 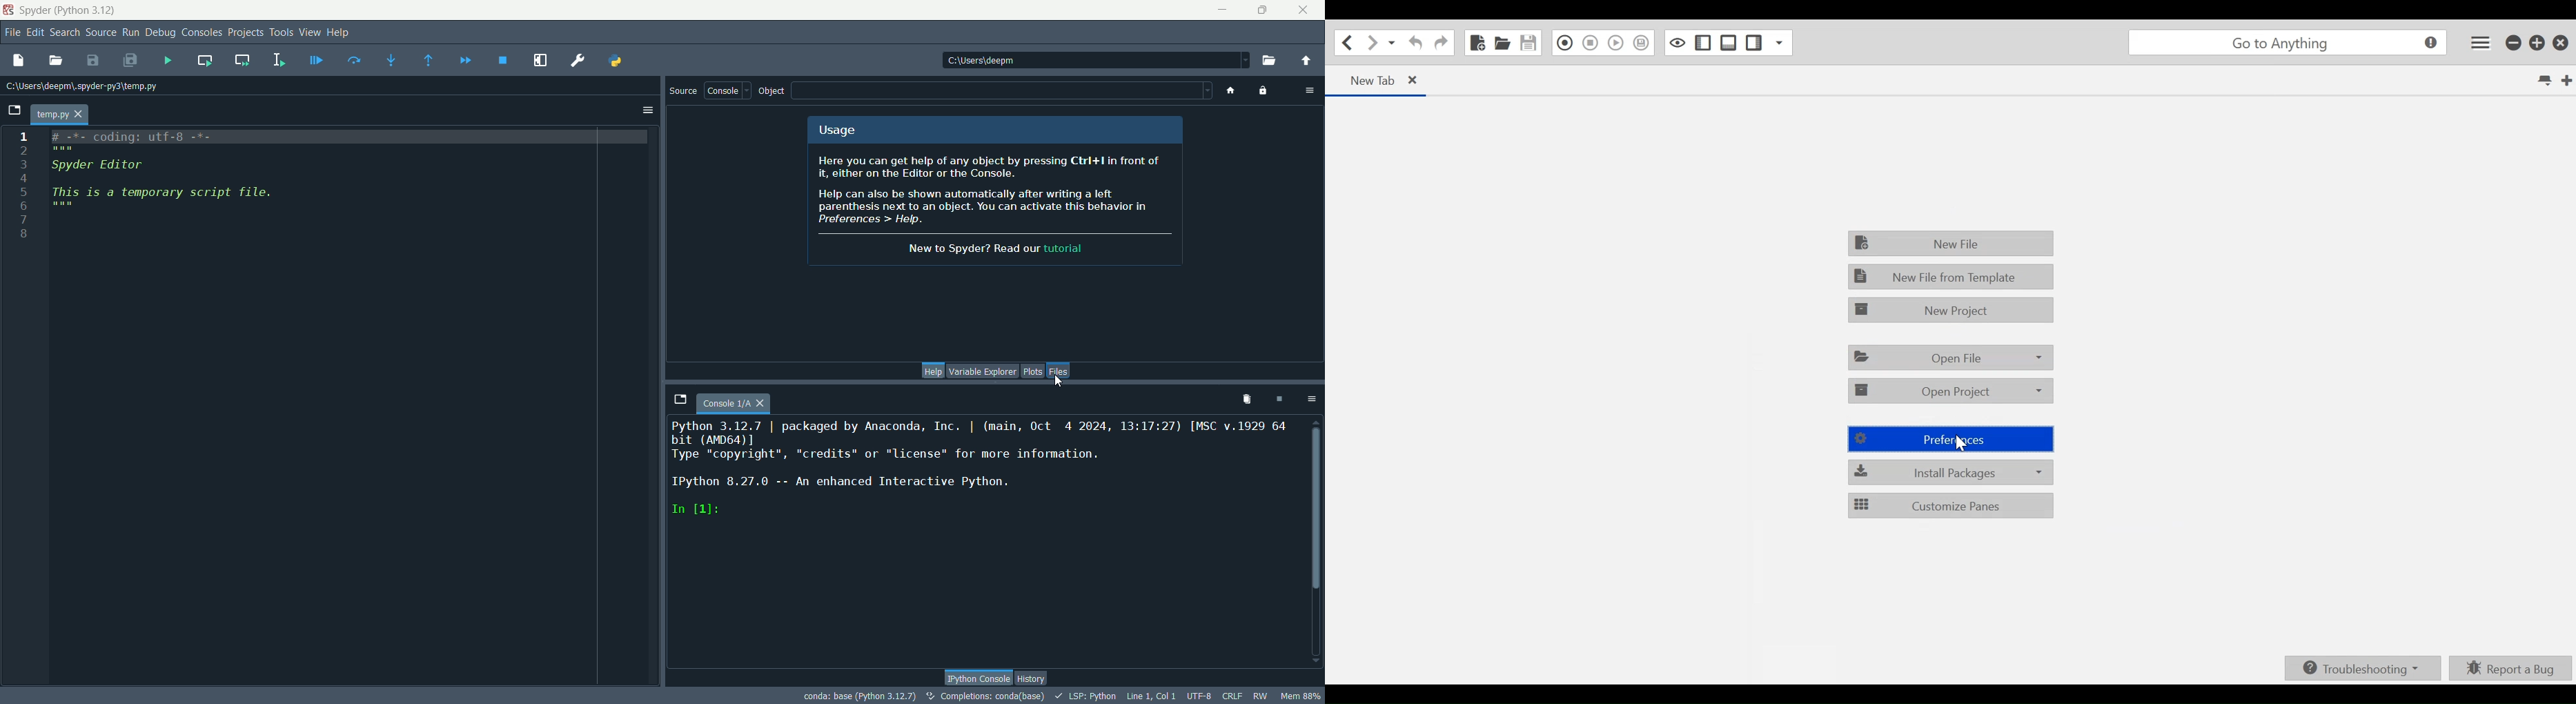 What do you see at coordinates (1088, 696) in the screenshot?
I see `LSP:PYTHON` at bounding box center [1088, 696].